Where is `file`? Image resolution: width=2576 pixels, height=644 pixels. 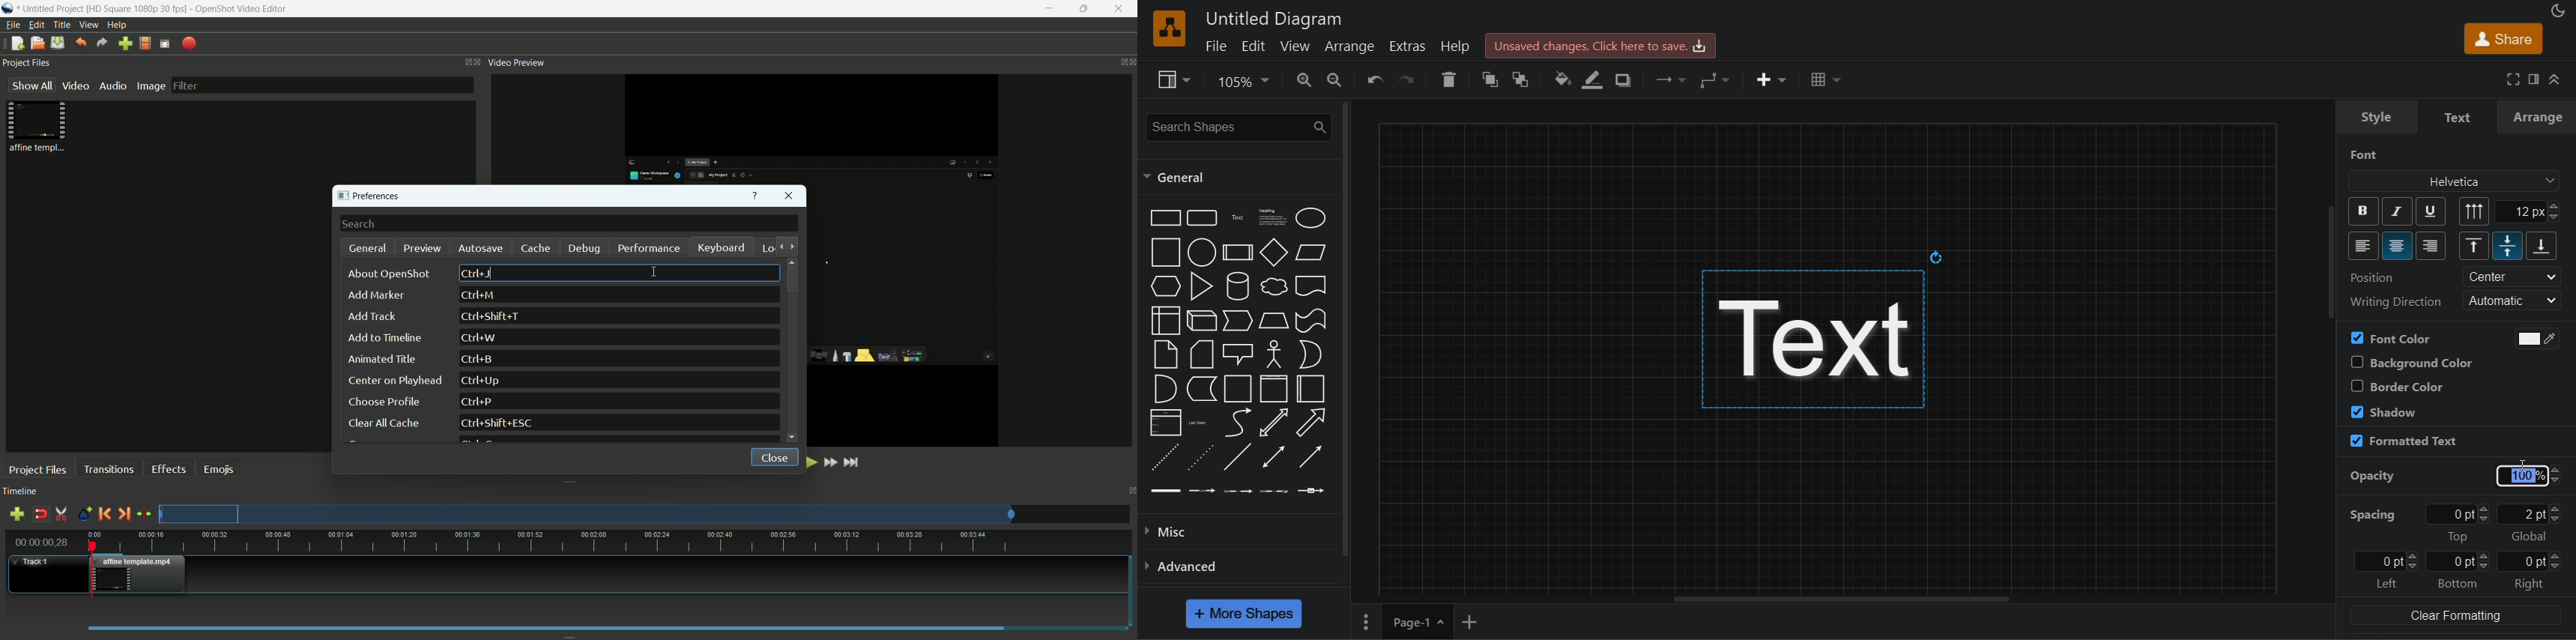 file is located at coordinates (1215, 45).